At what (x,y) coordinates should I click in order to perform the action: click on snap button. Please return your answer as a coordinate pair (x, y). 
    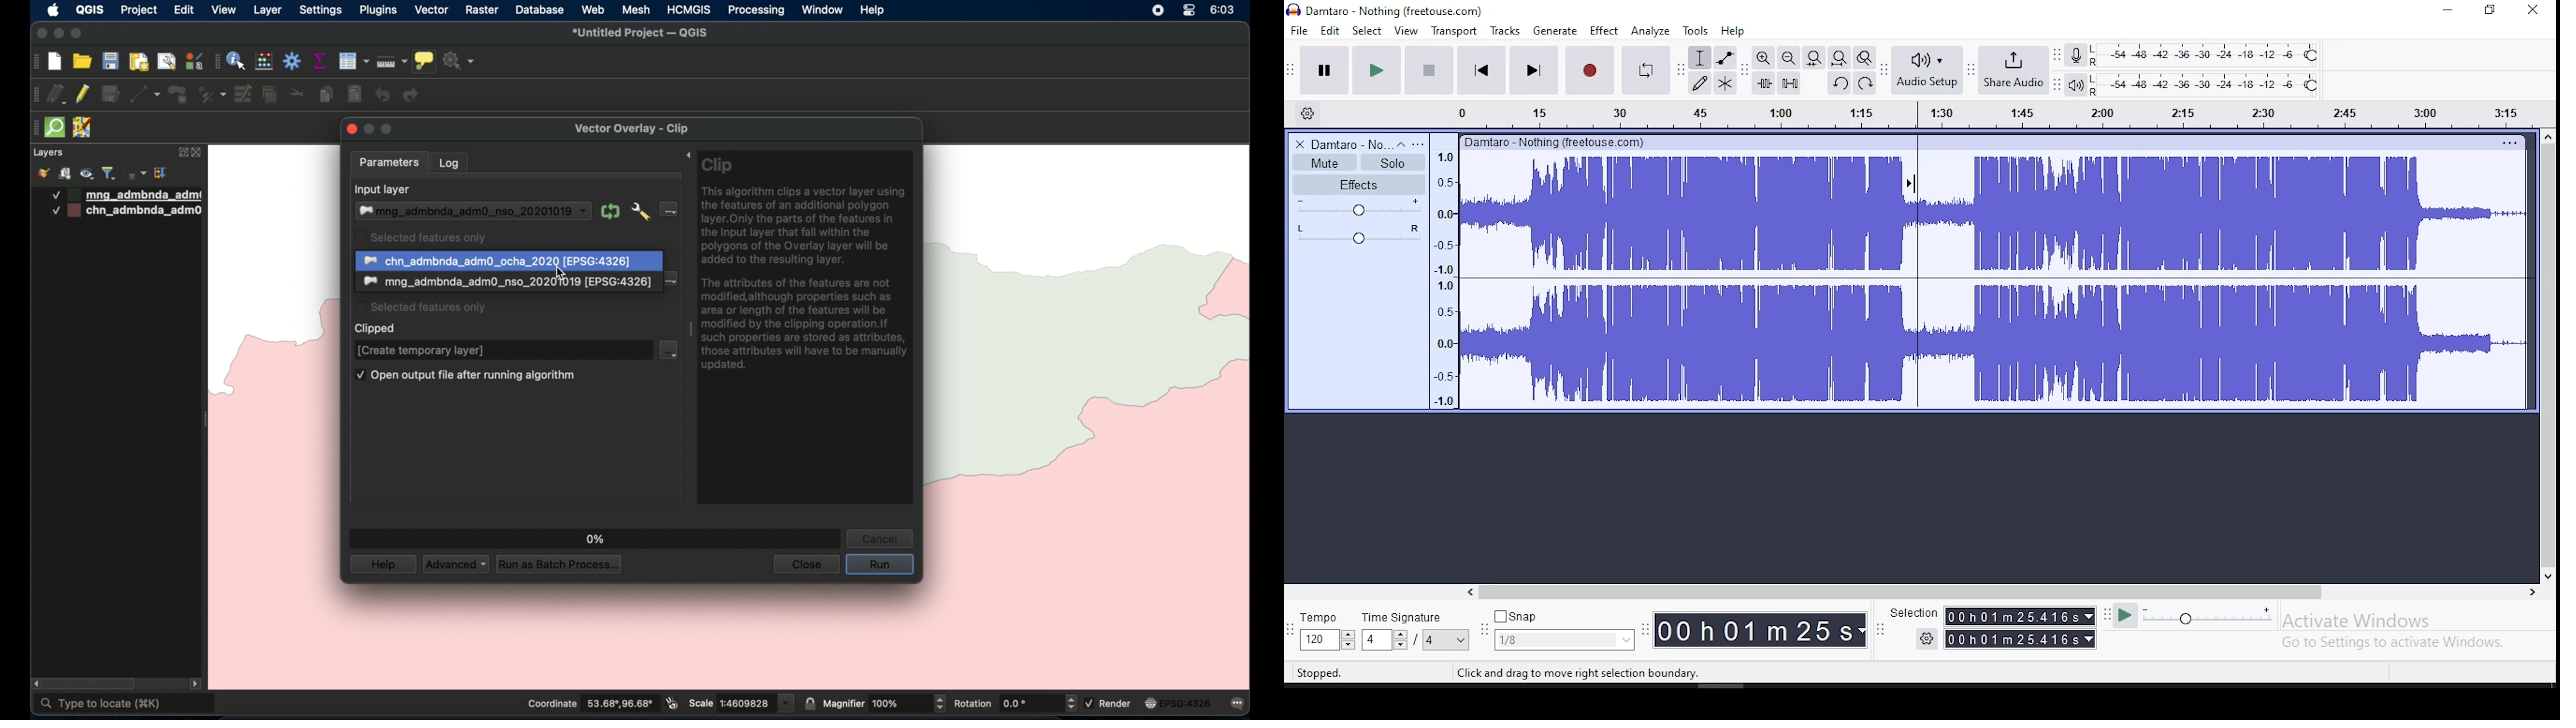
    Looking at the image, I should click on (1515, 616).